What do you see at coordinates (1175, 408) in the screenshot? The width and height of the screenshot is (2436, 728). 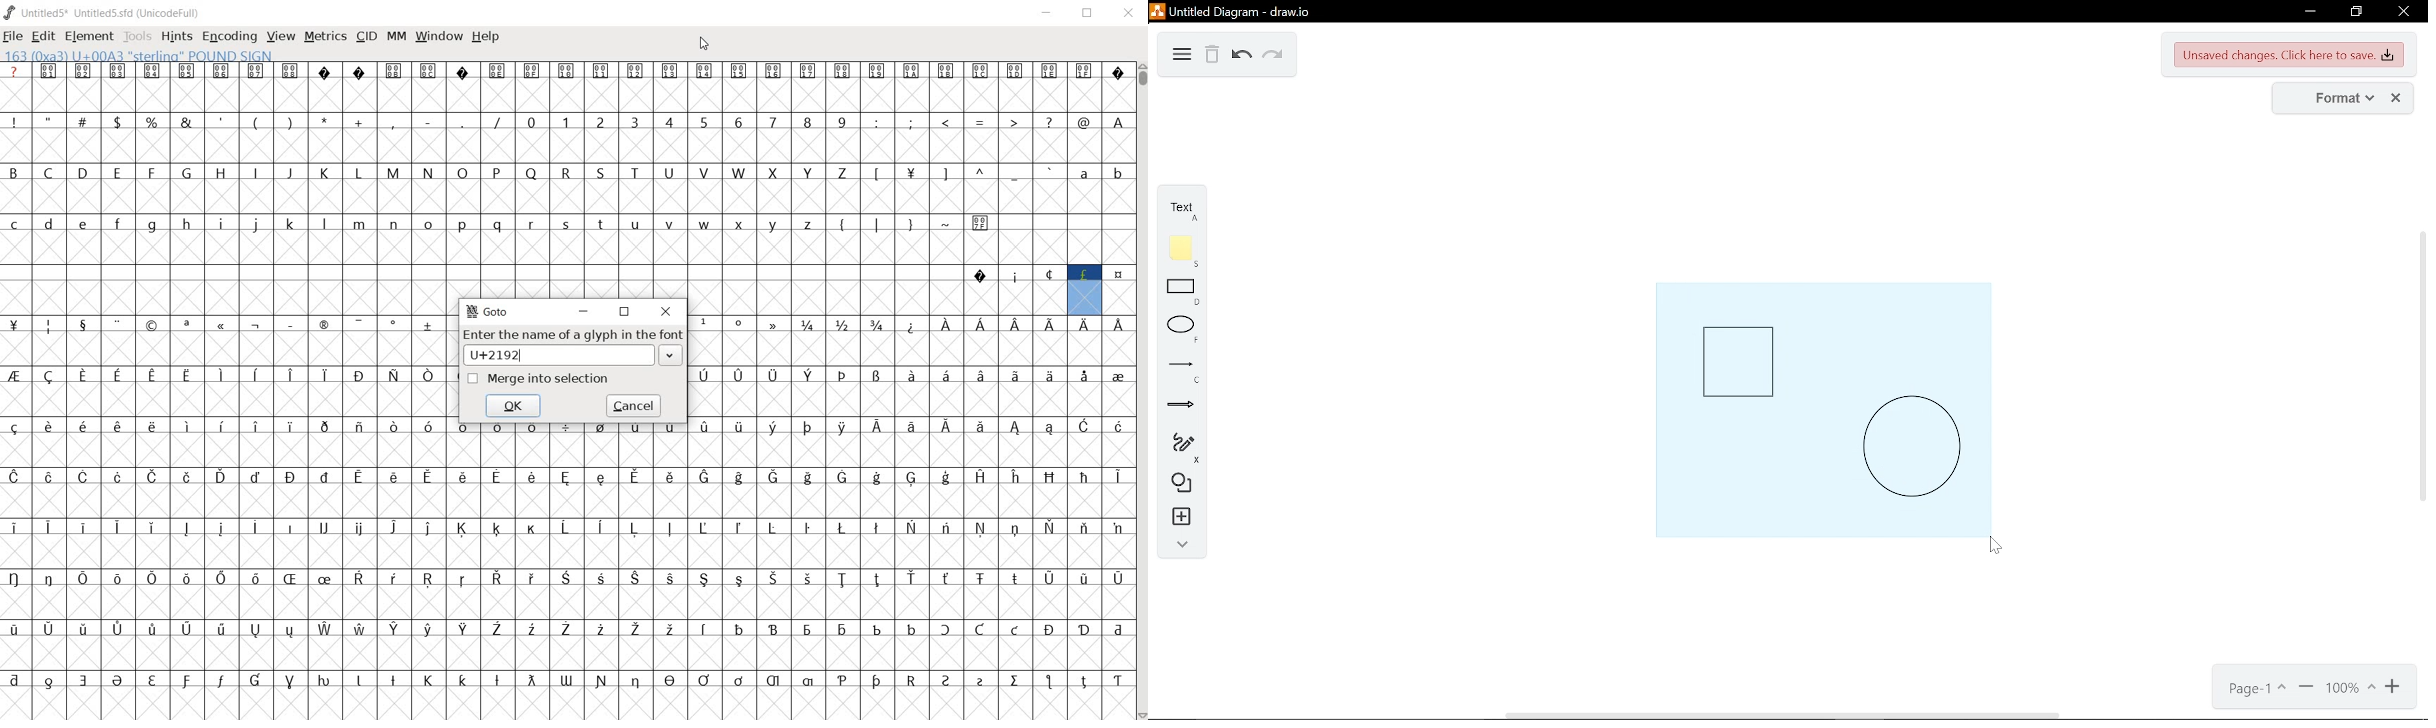 I see `arrow` at bounding box center [1175, 408].